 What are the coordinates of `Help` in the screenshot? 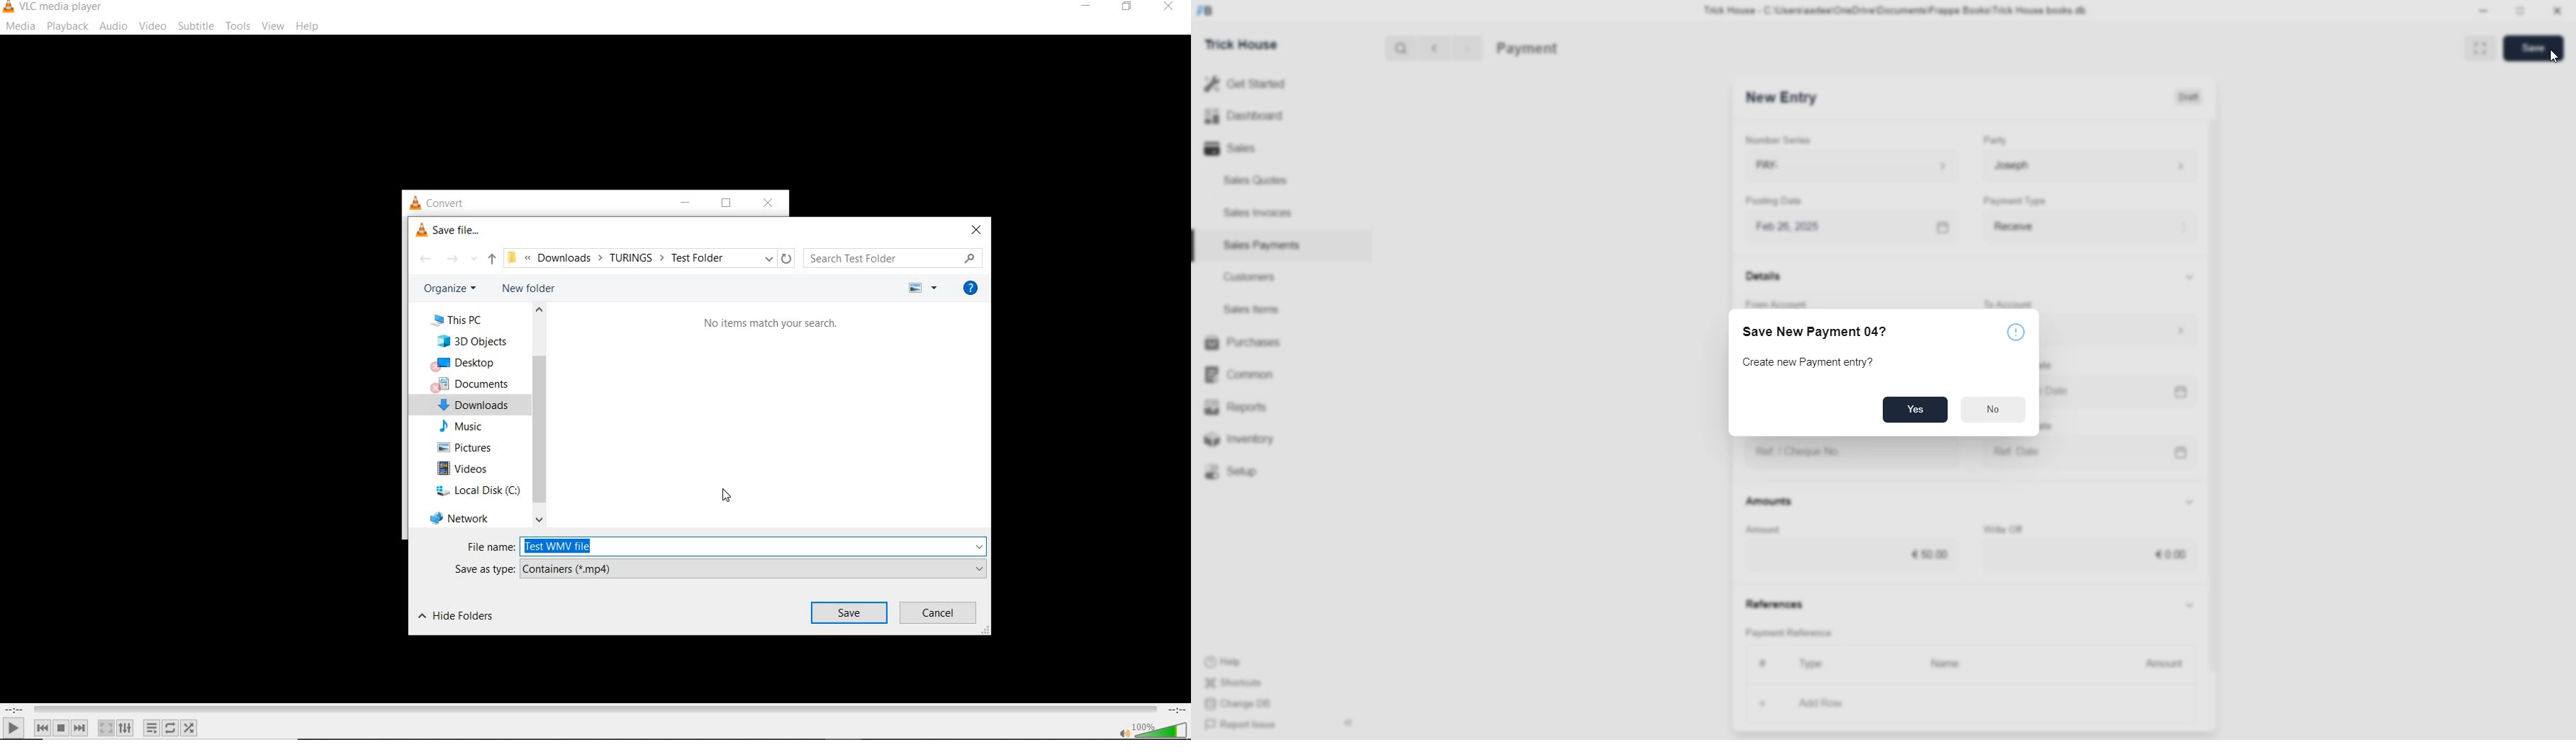 It's located at (1226, 658).